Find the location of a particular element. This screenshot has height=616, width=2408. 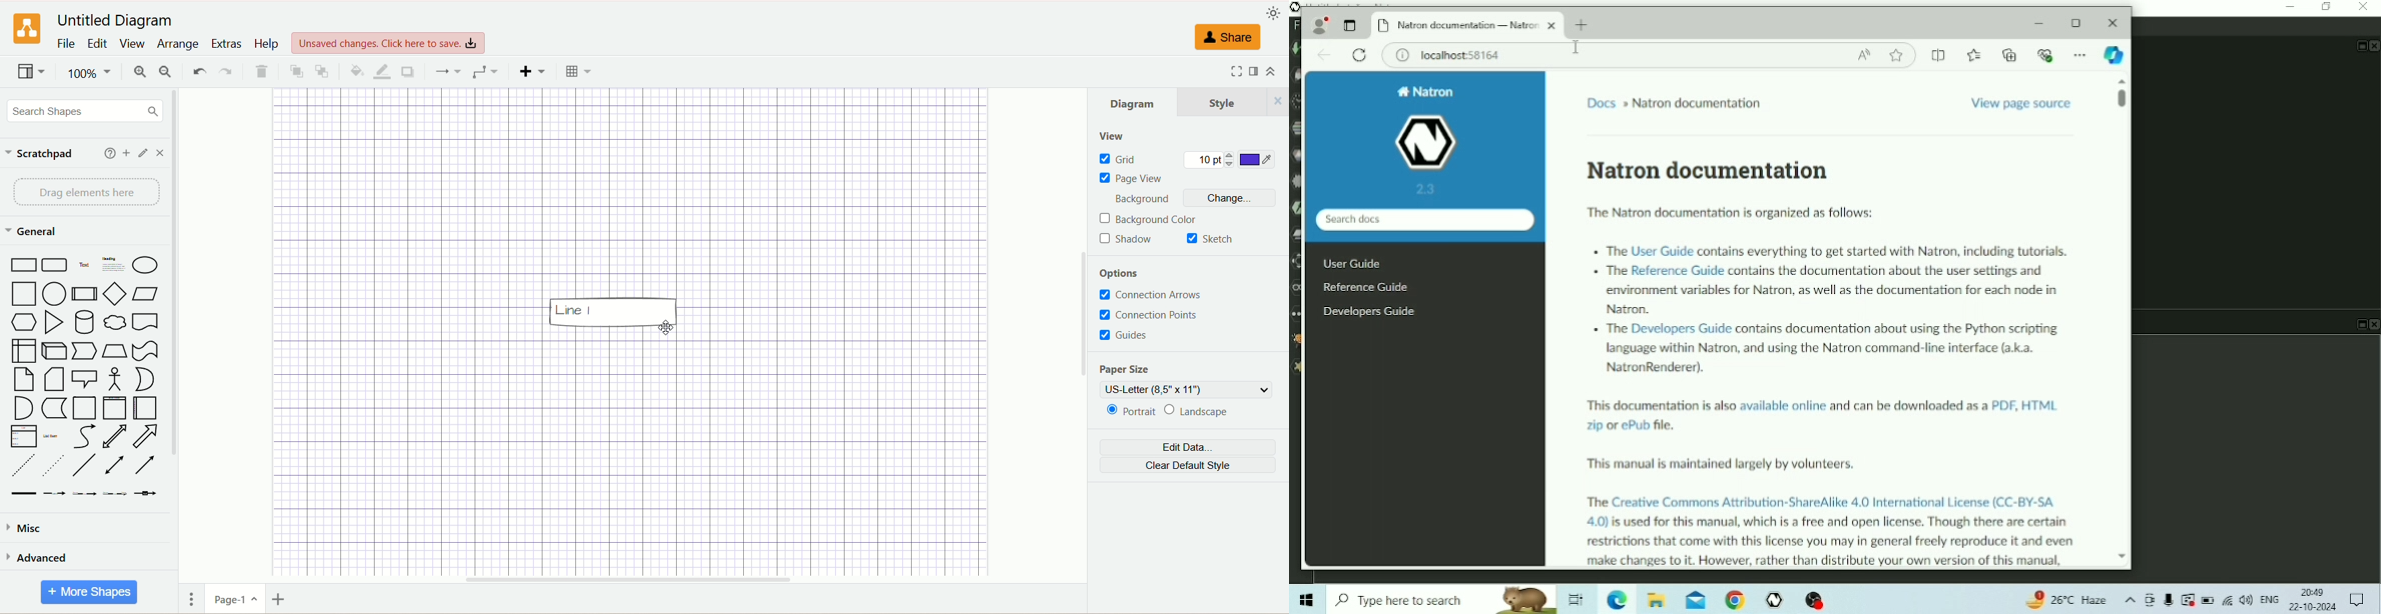

Bidirectional Arrow is located at coordinates (115, 437).